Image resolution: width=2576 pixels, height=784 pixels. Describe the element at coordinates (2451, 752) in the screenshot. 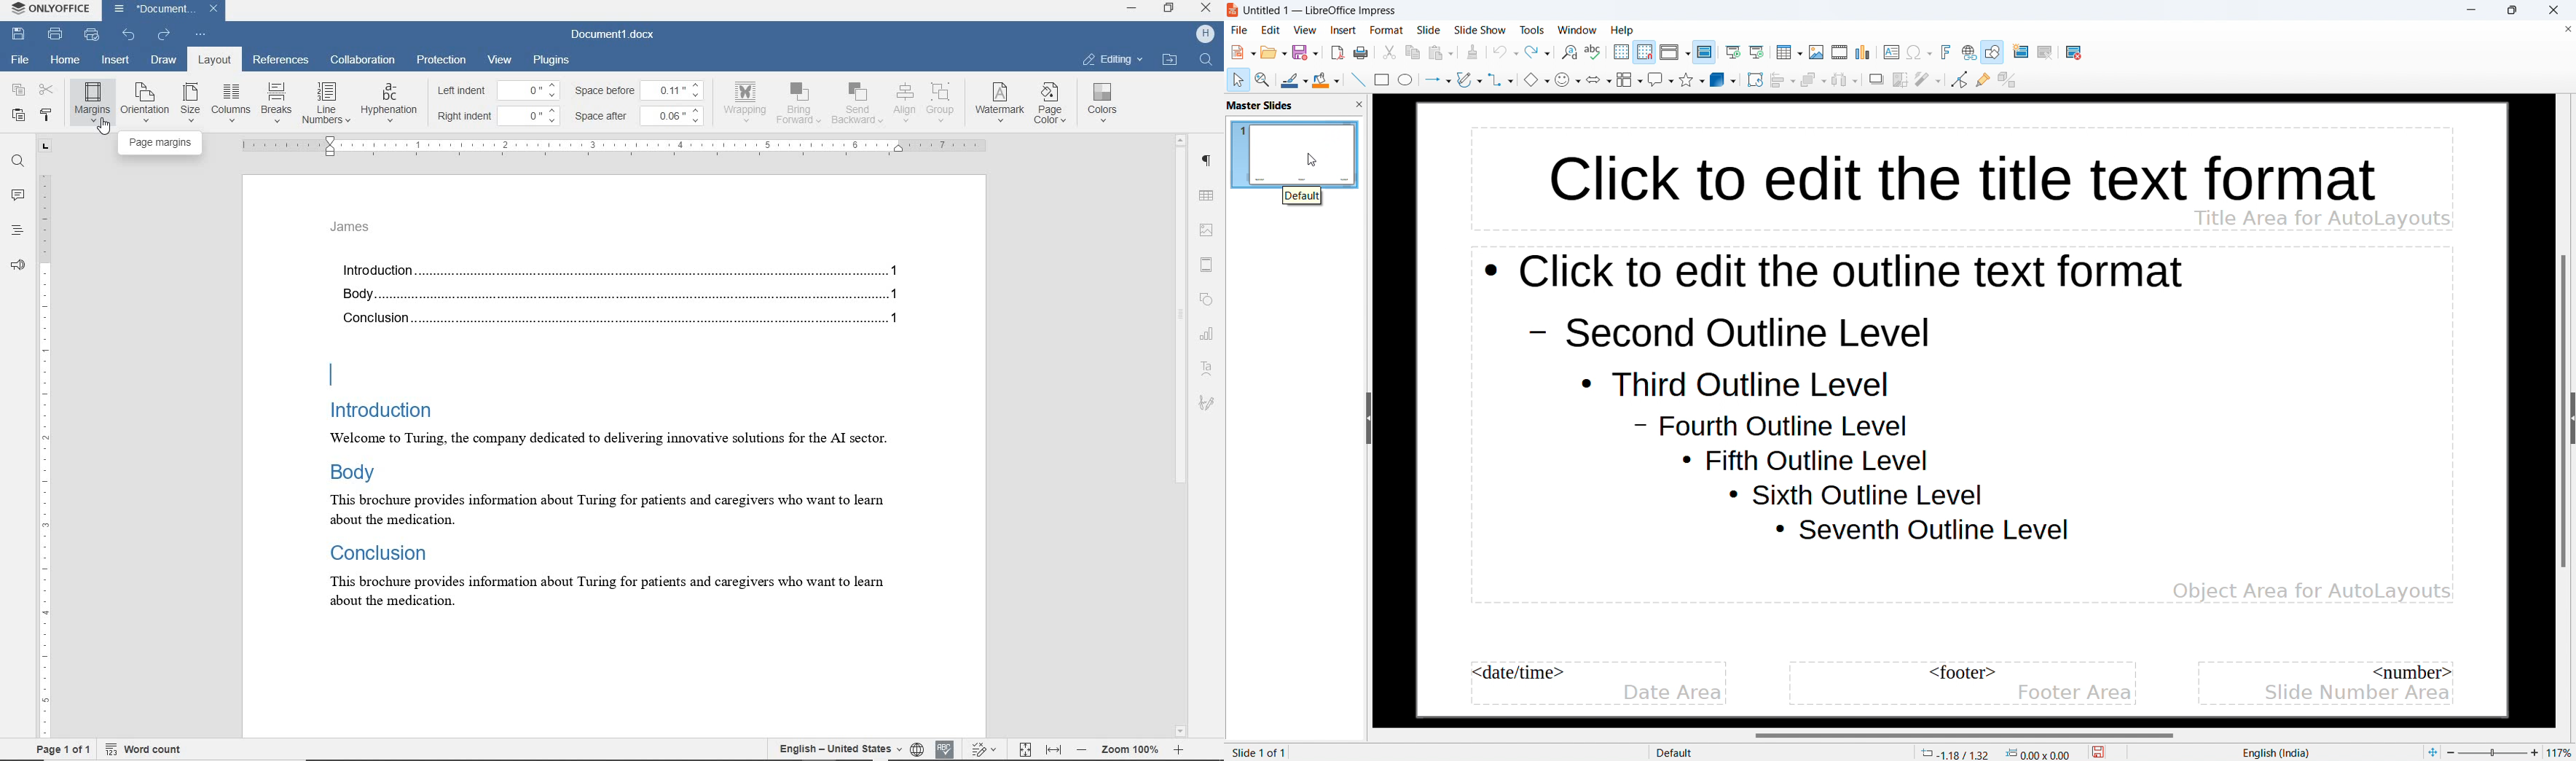

I see `zoom out` at that location.